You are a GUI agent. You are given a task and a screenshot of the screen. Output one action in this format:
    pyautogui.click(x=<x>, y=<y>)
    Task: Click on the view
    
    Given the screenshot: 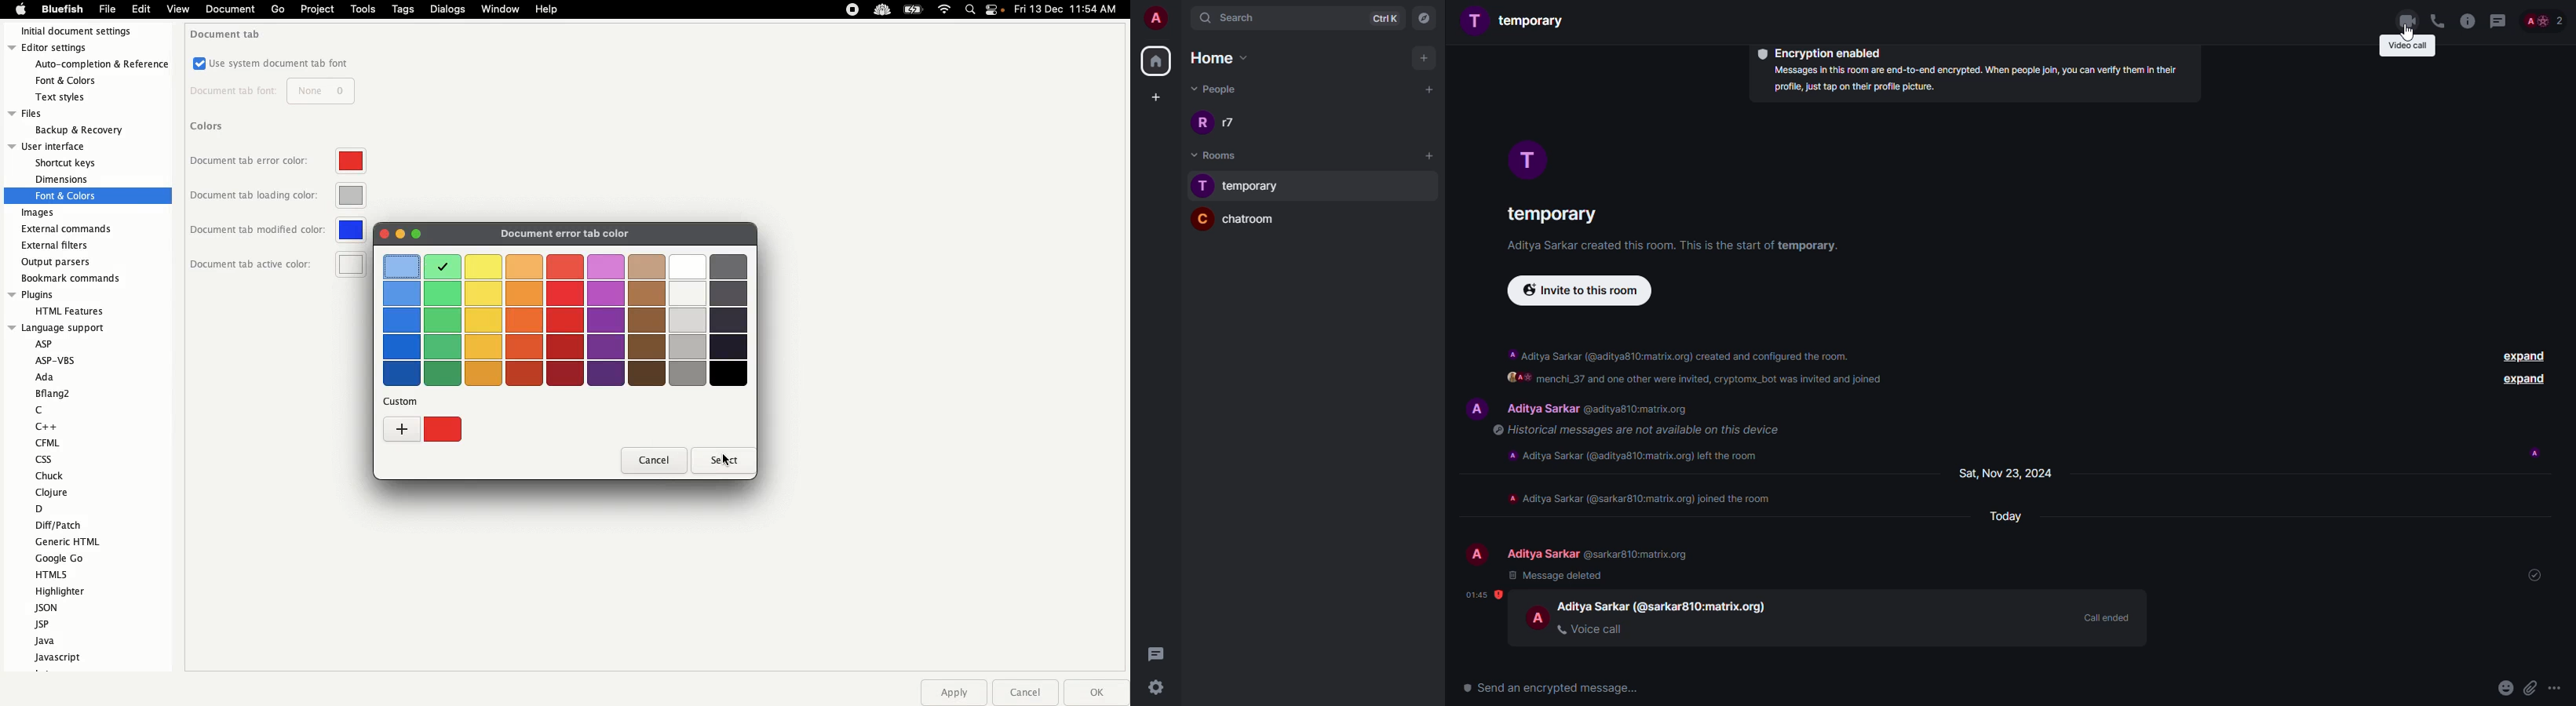 What is the action you would take?
    pyautogui.click(x=177, y=12)
    